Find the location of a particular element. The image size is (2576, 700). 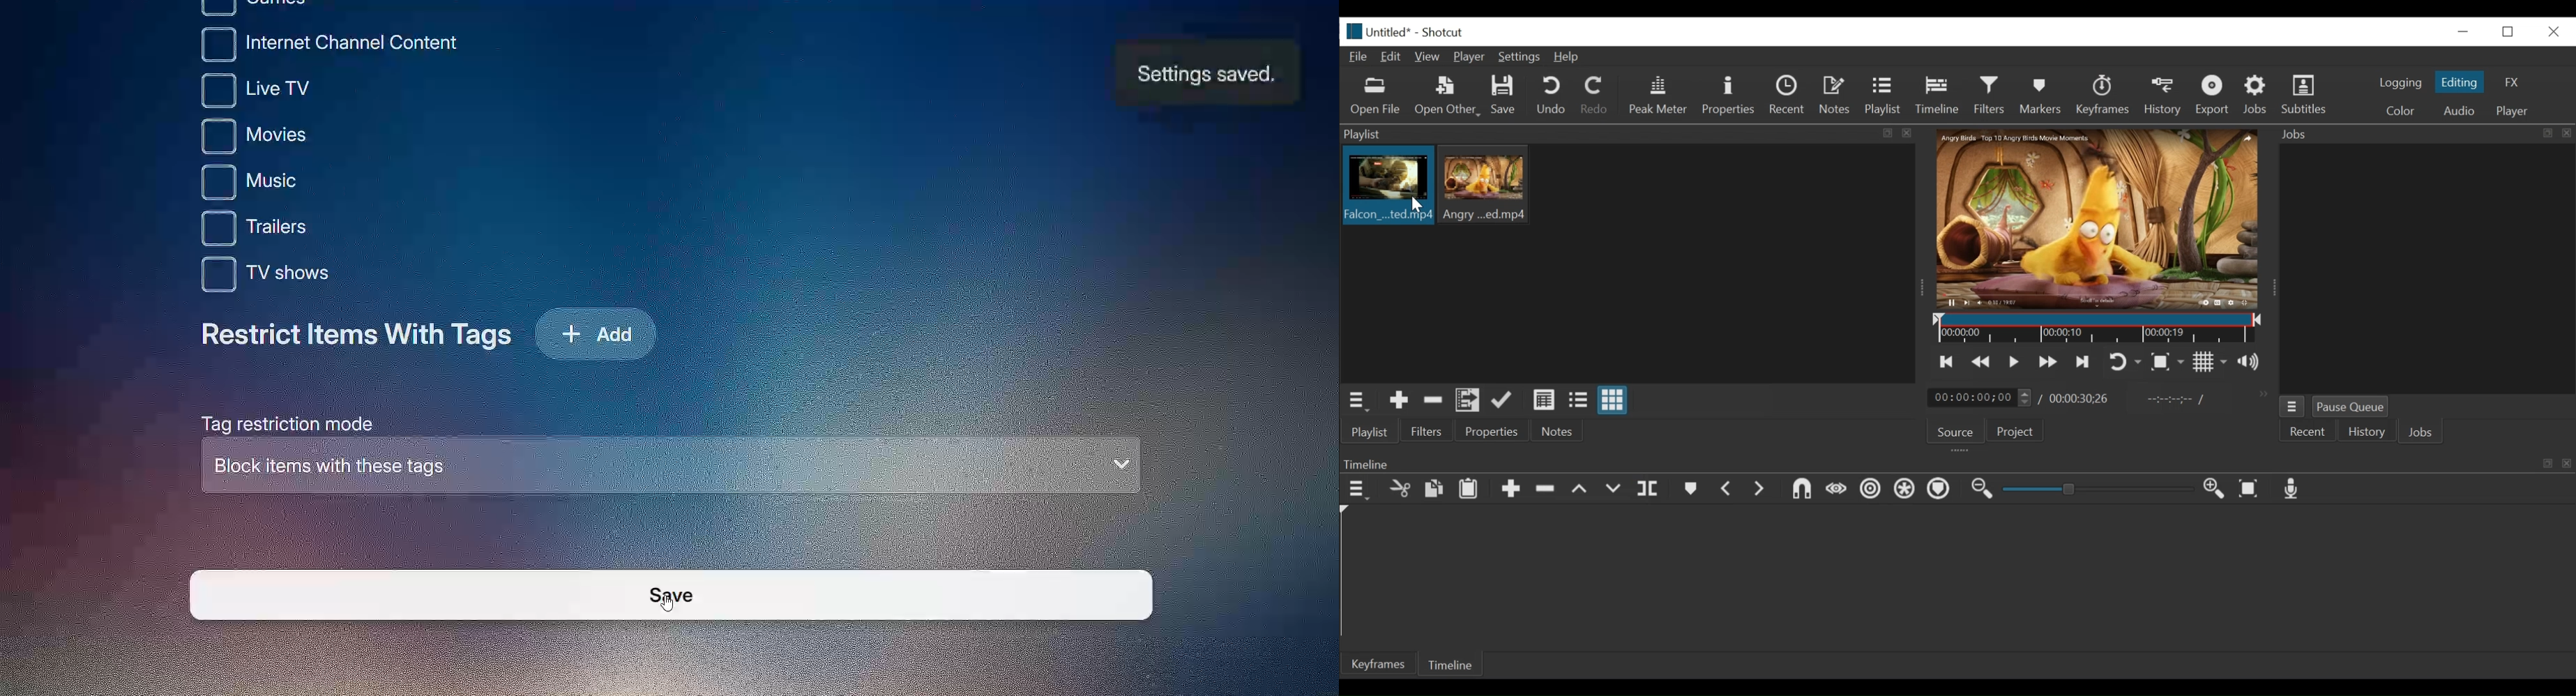

lift is located at coordinates (1581, 490).